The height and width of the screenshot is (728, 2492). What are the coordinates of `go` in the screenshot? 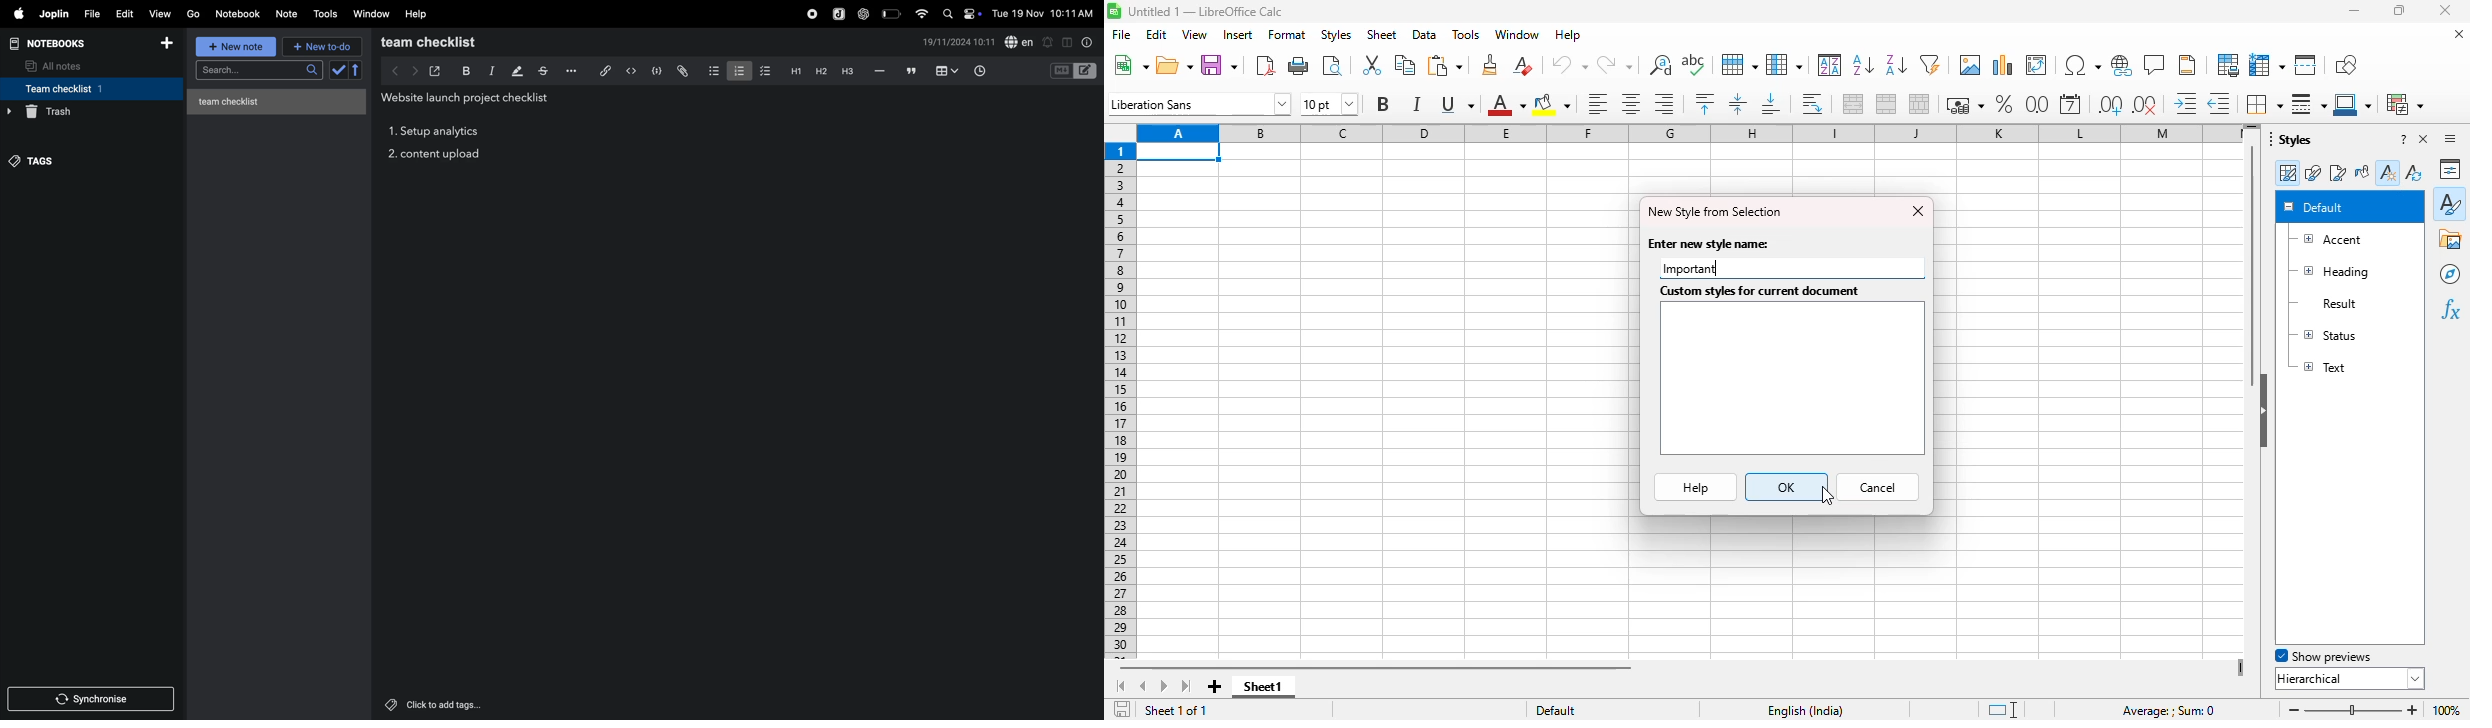 It's located at (193, 14).